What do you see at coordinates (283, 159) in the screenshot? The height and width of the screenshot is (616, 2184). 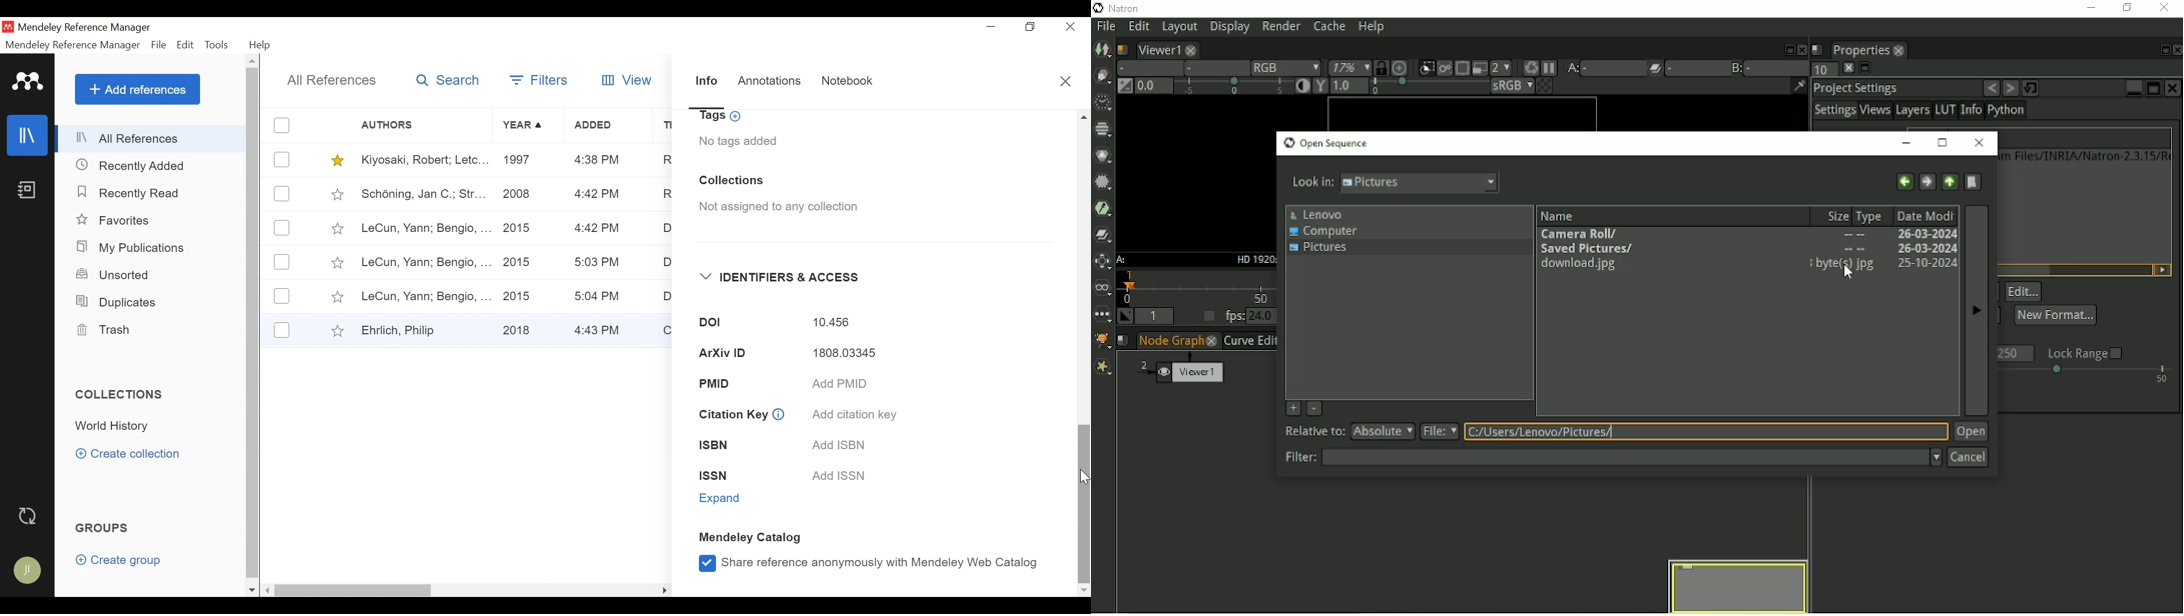 I see `(un)select` at bounding box center [283, 159].